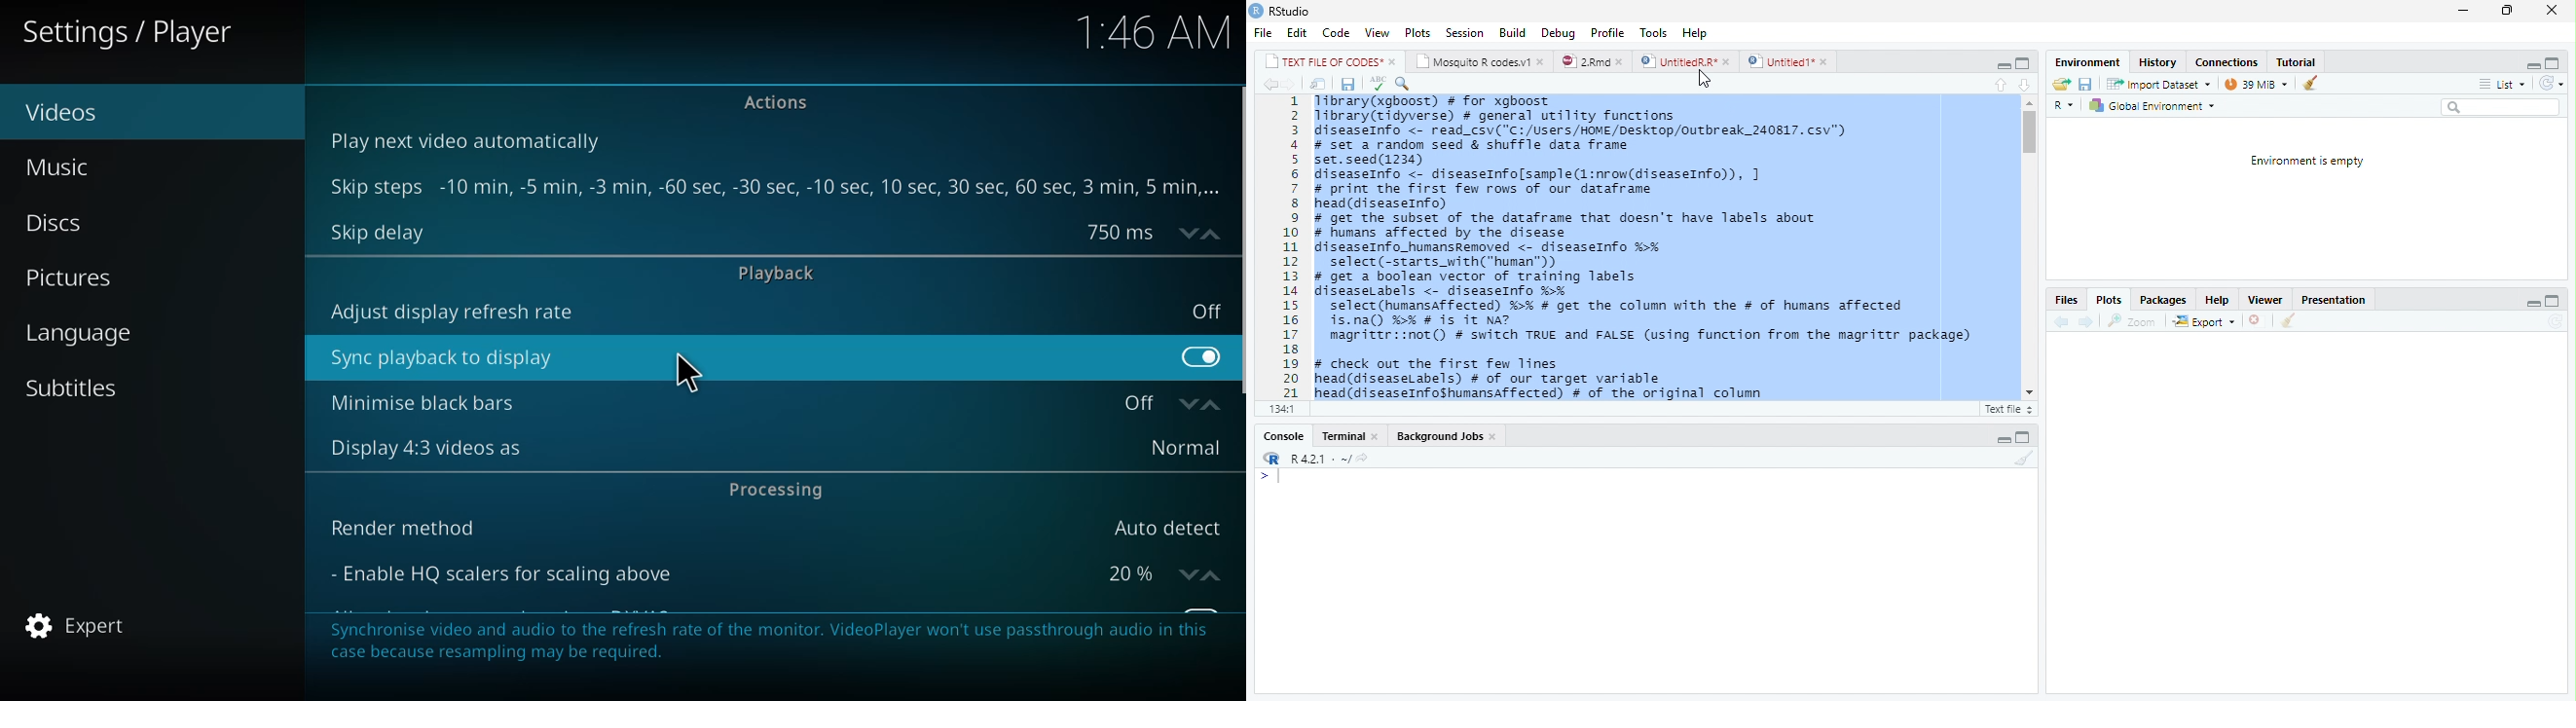  I want to click on Maximize, so click(2026, 435).